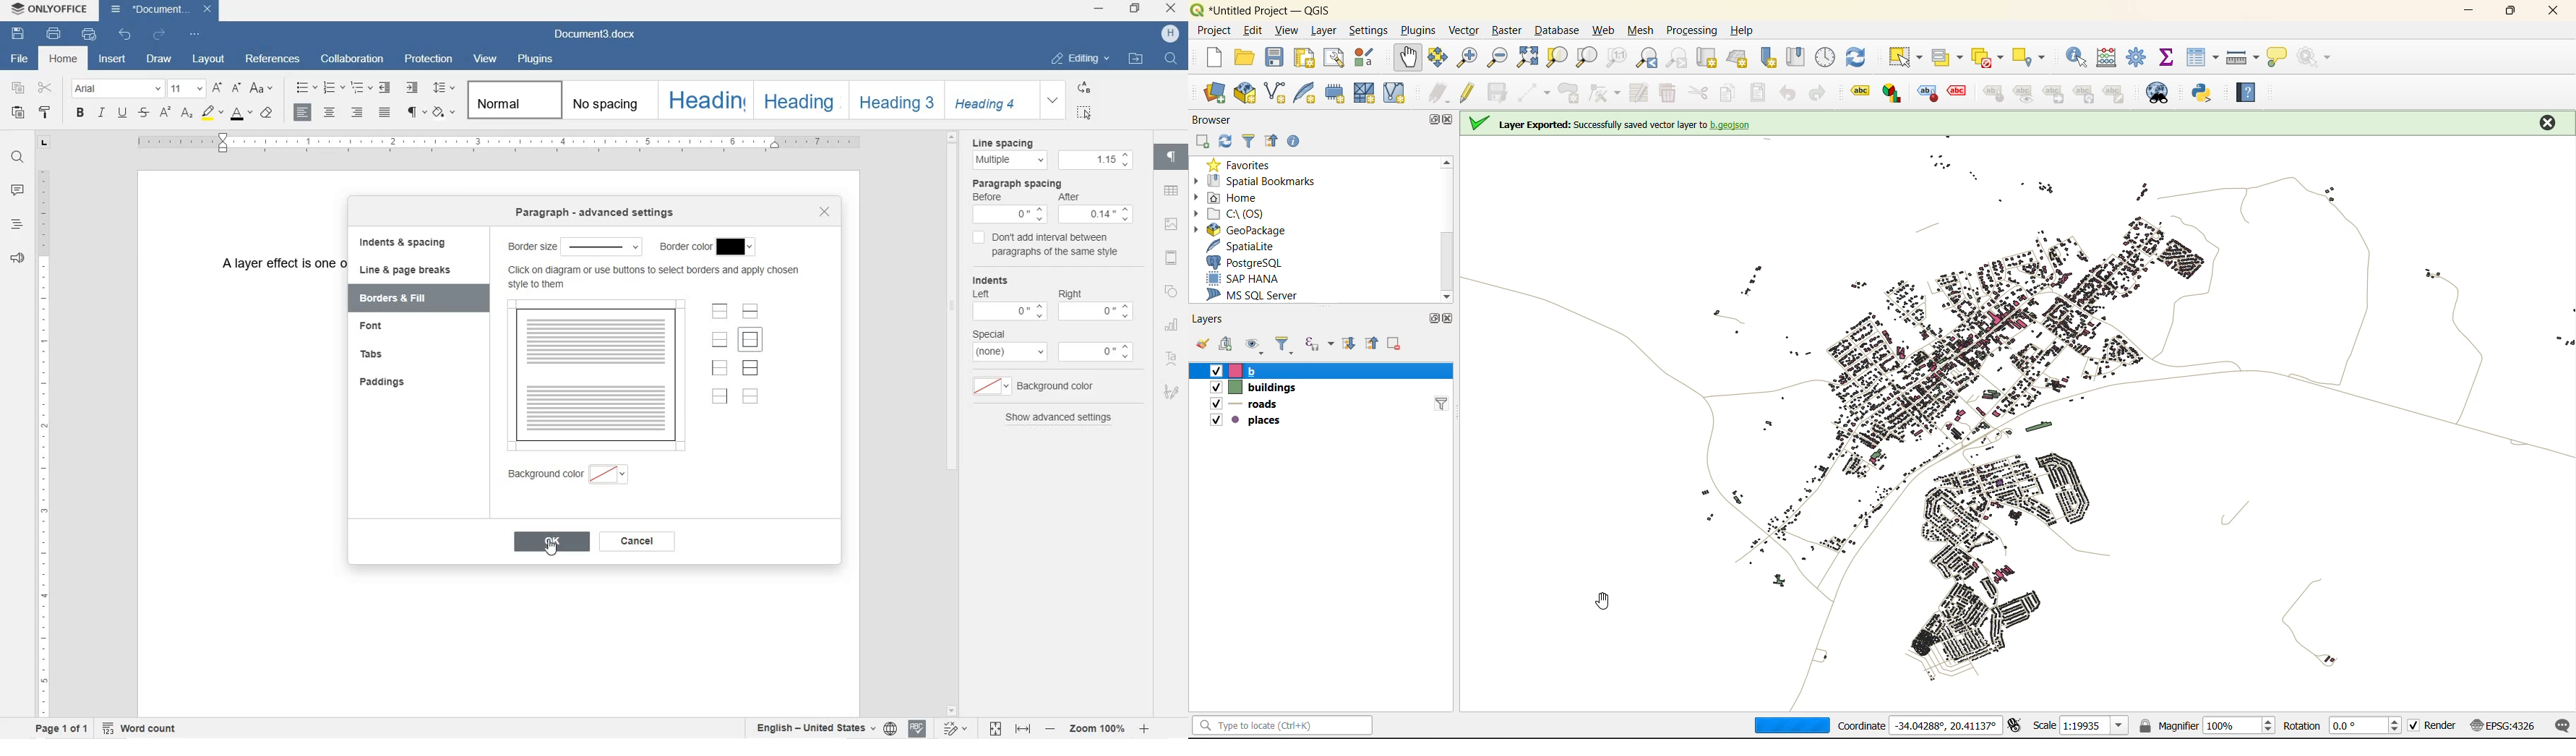 The width and height of the screenshot is (2576, 756). Describe the element at coordinates (45, 113) in the screenshot. I see `COPY STYLE` at that location.